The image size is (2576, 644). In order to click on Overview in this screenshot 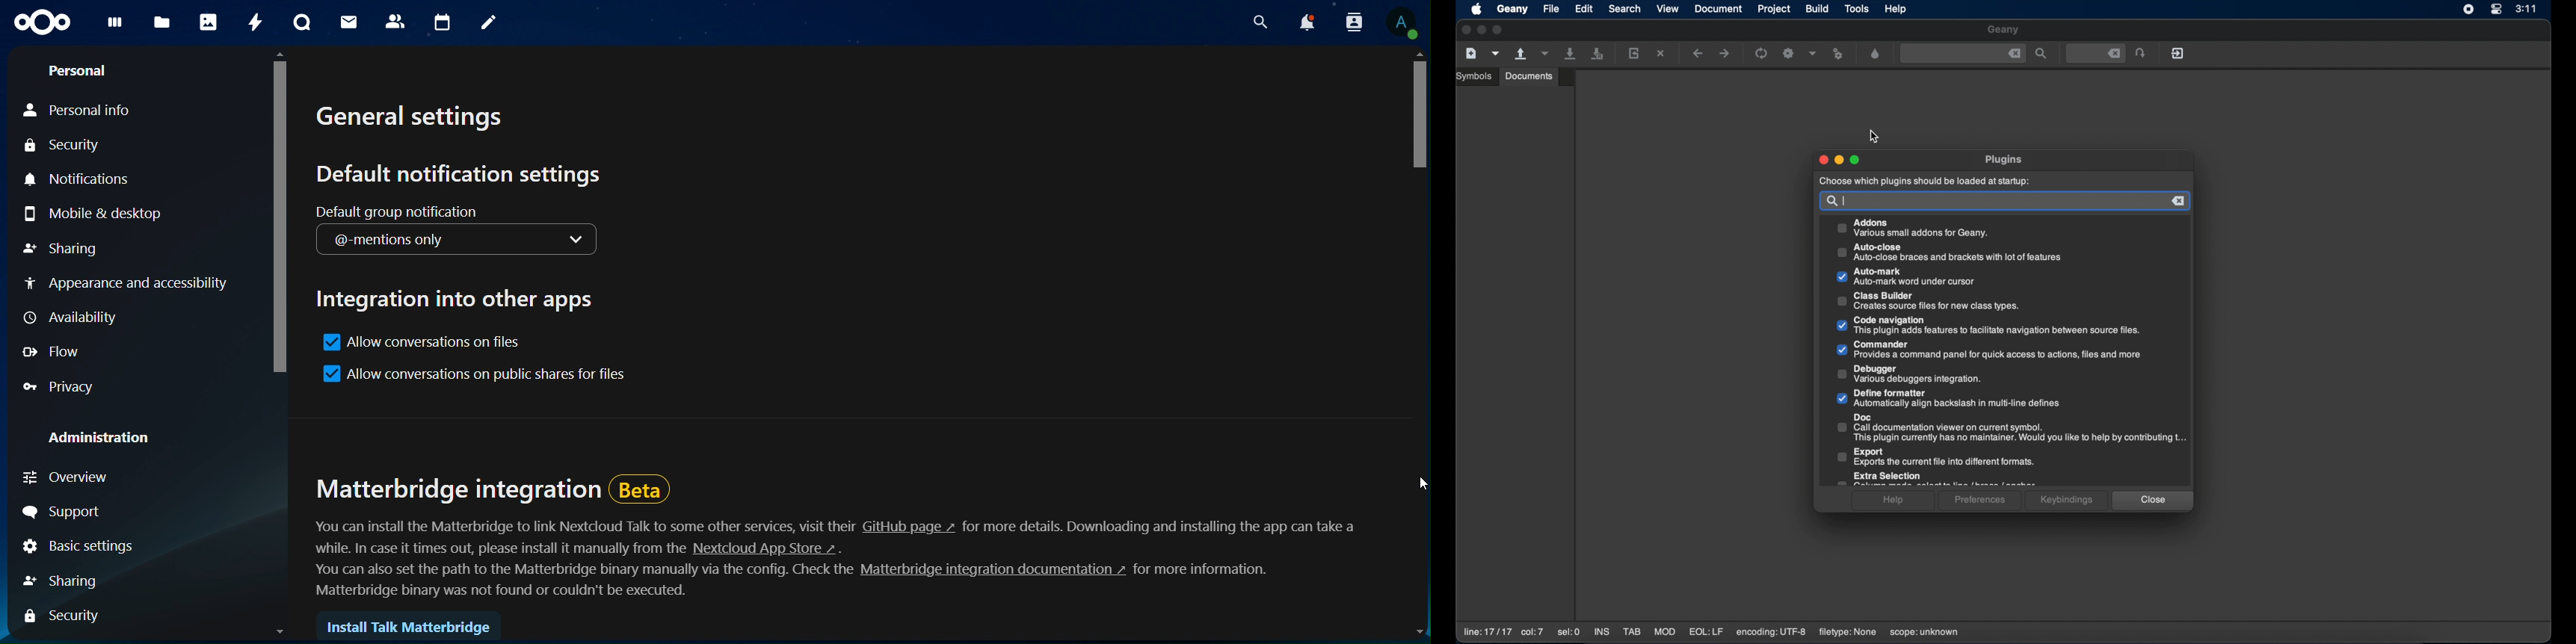, I will do `click(67, 480)`.